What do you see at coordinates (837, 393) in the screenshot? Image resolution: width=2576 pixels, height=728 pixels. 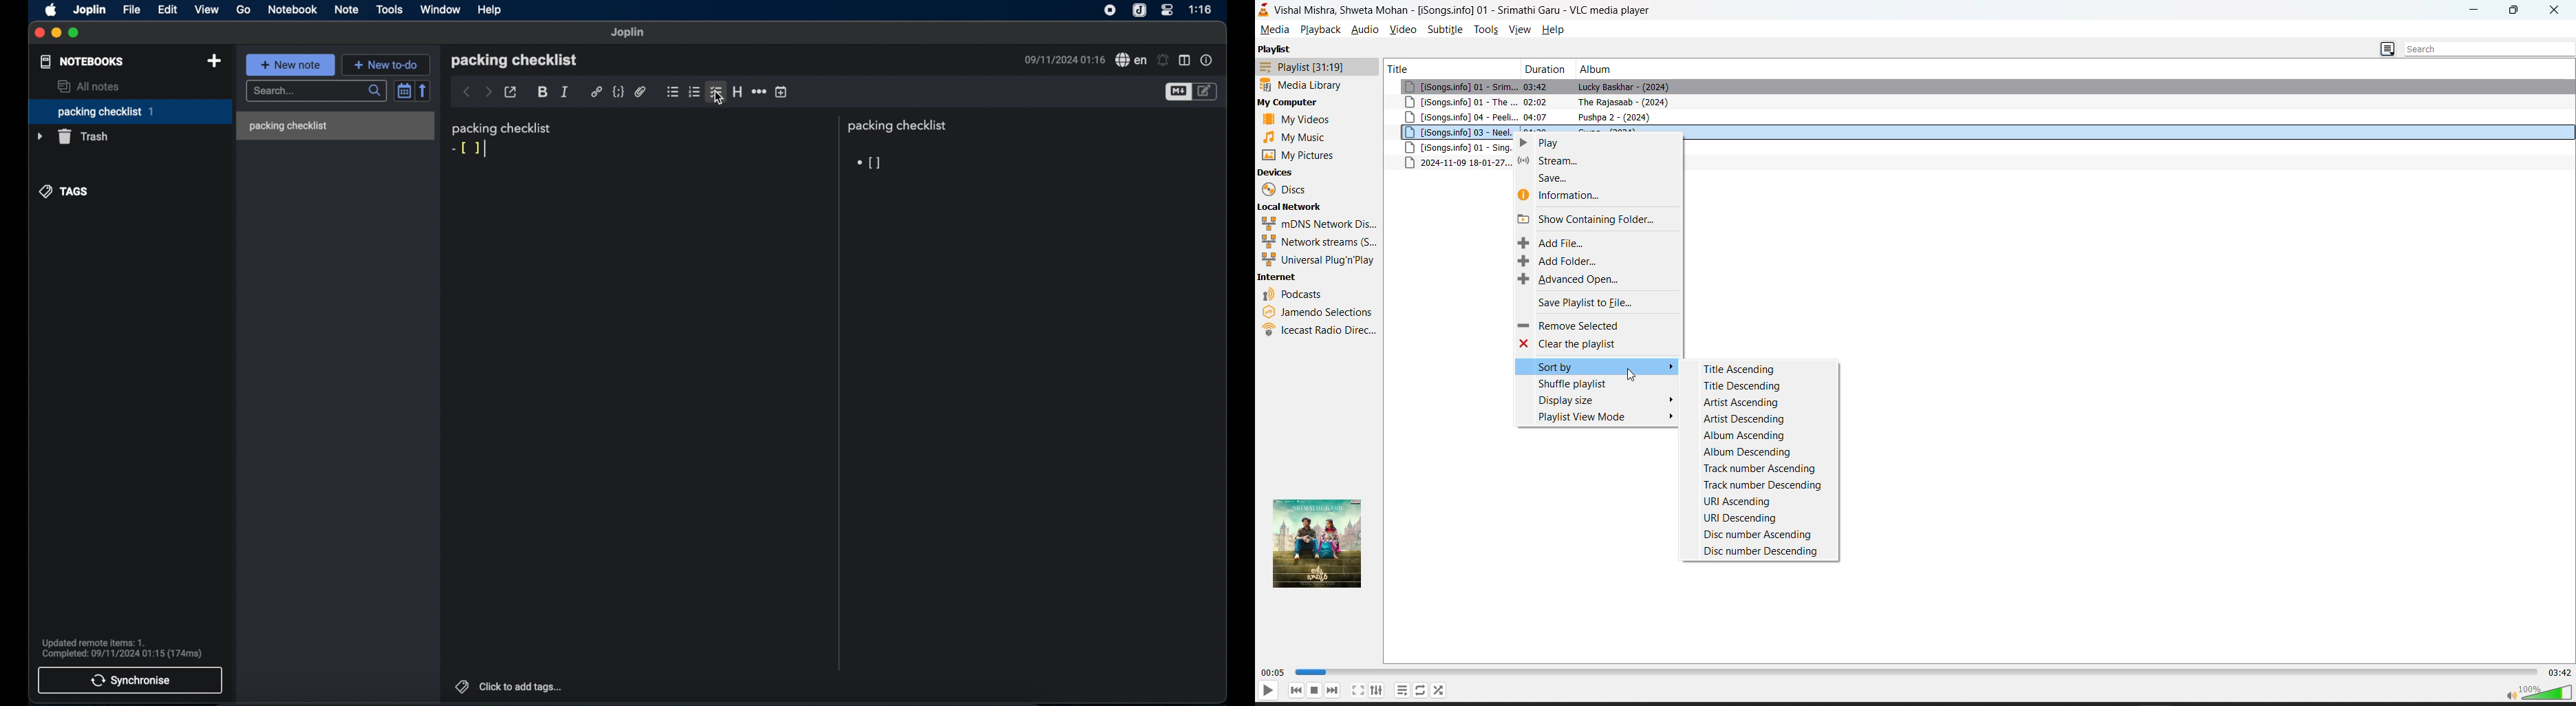 I see `divider` at bounding box center [837, 393].